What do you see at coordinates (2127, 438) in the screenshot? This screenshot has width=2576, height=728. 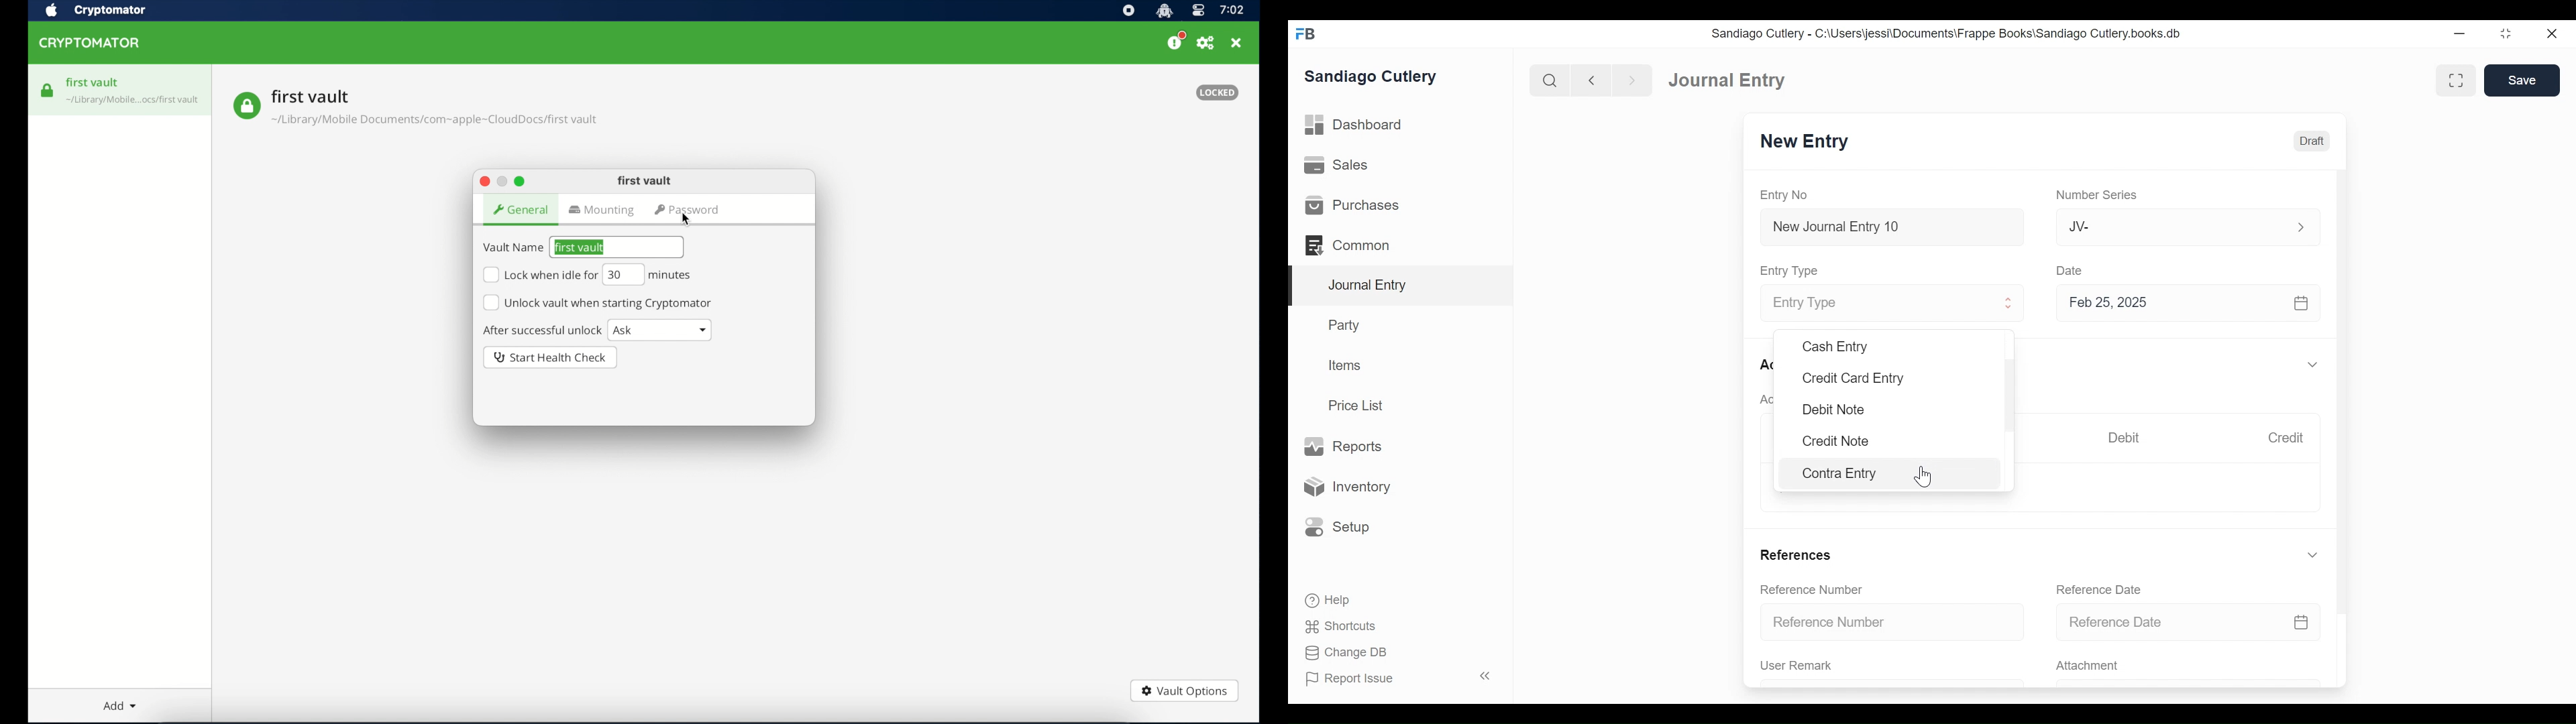 I see `Debit` at bounding box center [2127, 438].